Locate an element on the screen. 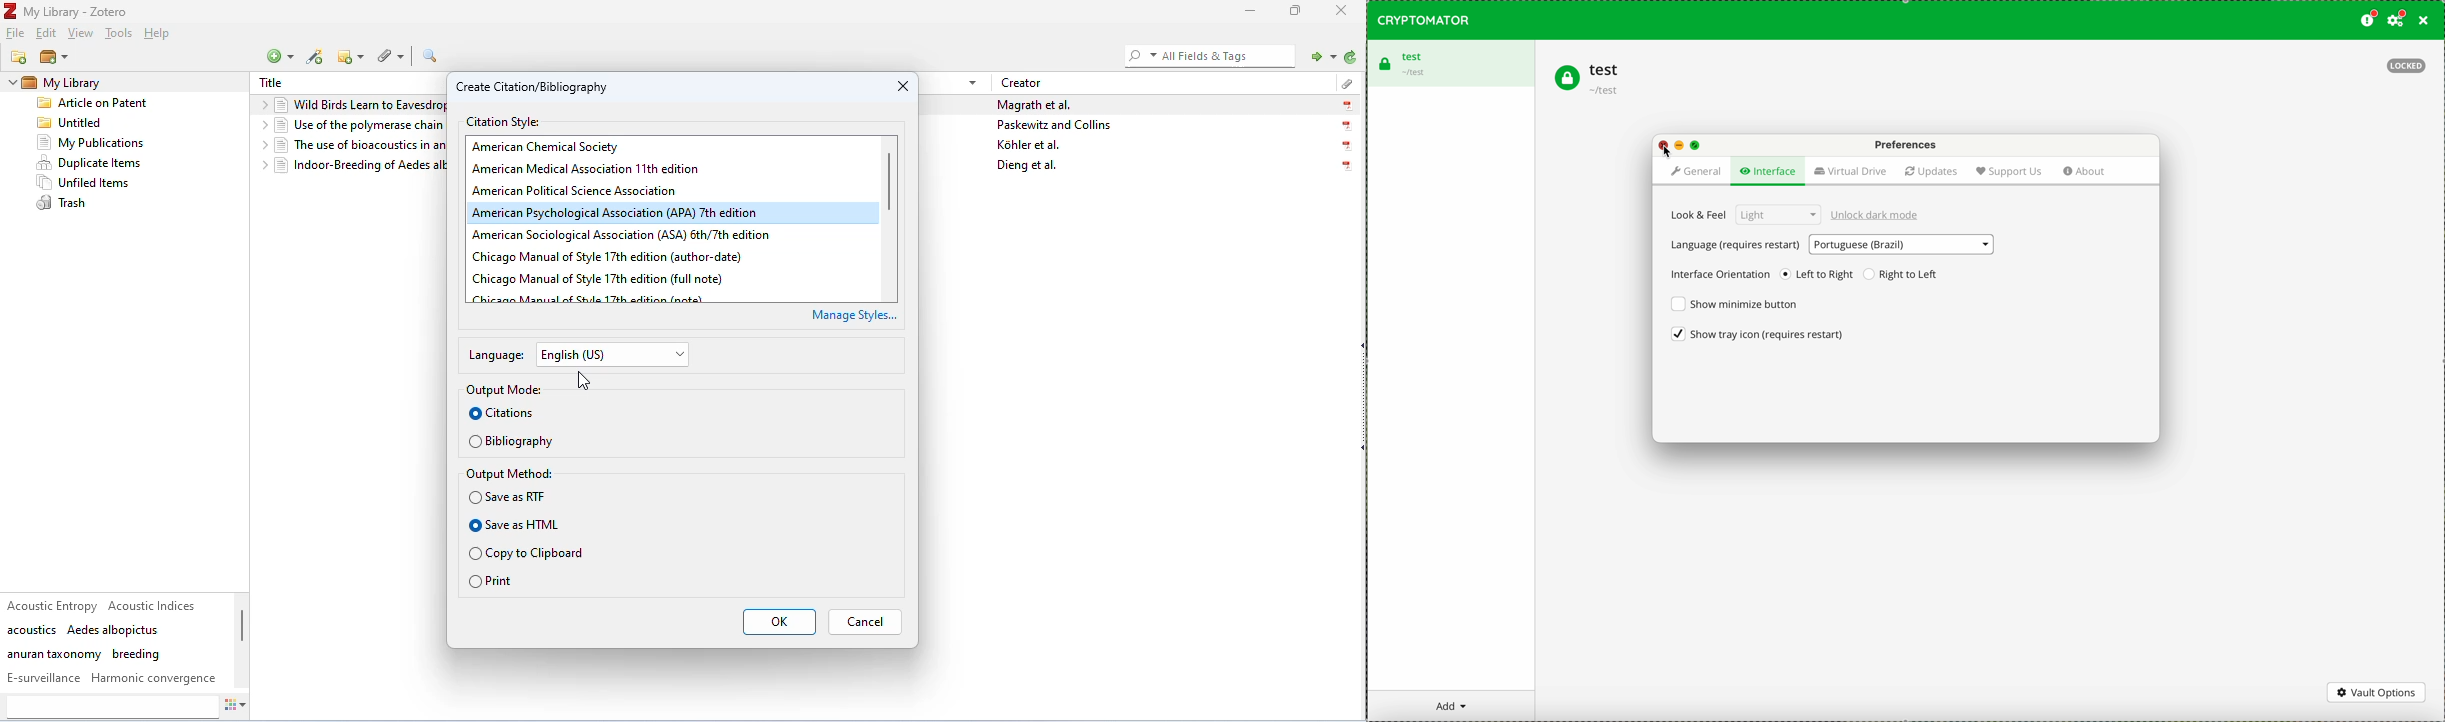 The height and width of the screenshot is (728, 2464). magrath et al. is located at coordinates (1036, 104).